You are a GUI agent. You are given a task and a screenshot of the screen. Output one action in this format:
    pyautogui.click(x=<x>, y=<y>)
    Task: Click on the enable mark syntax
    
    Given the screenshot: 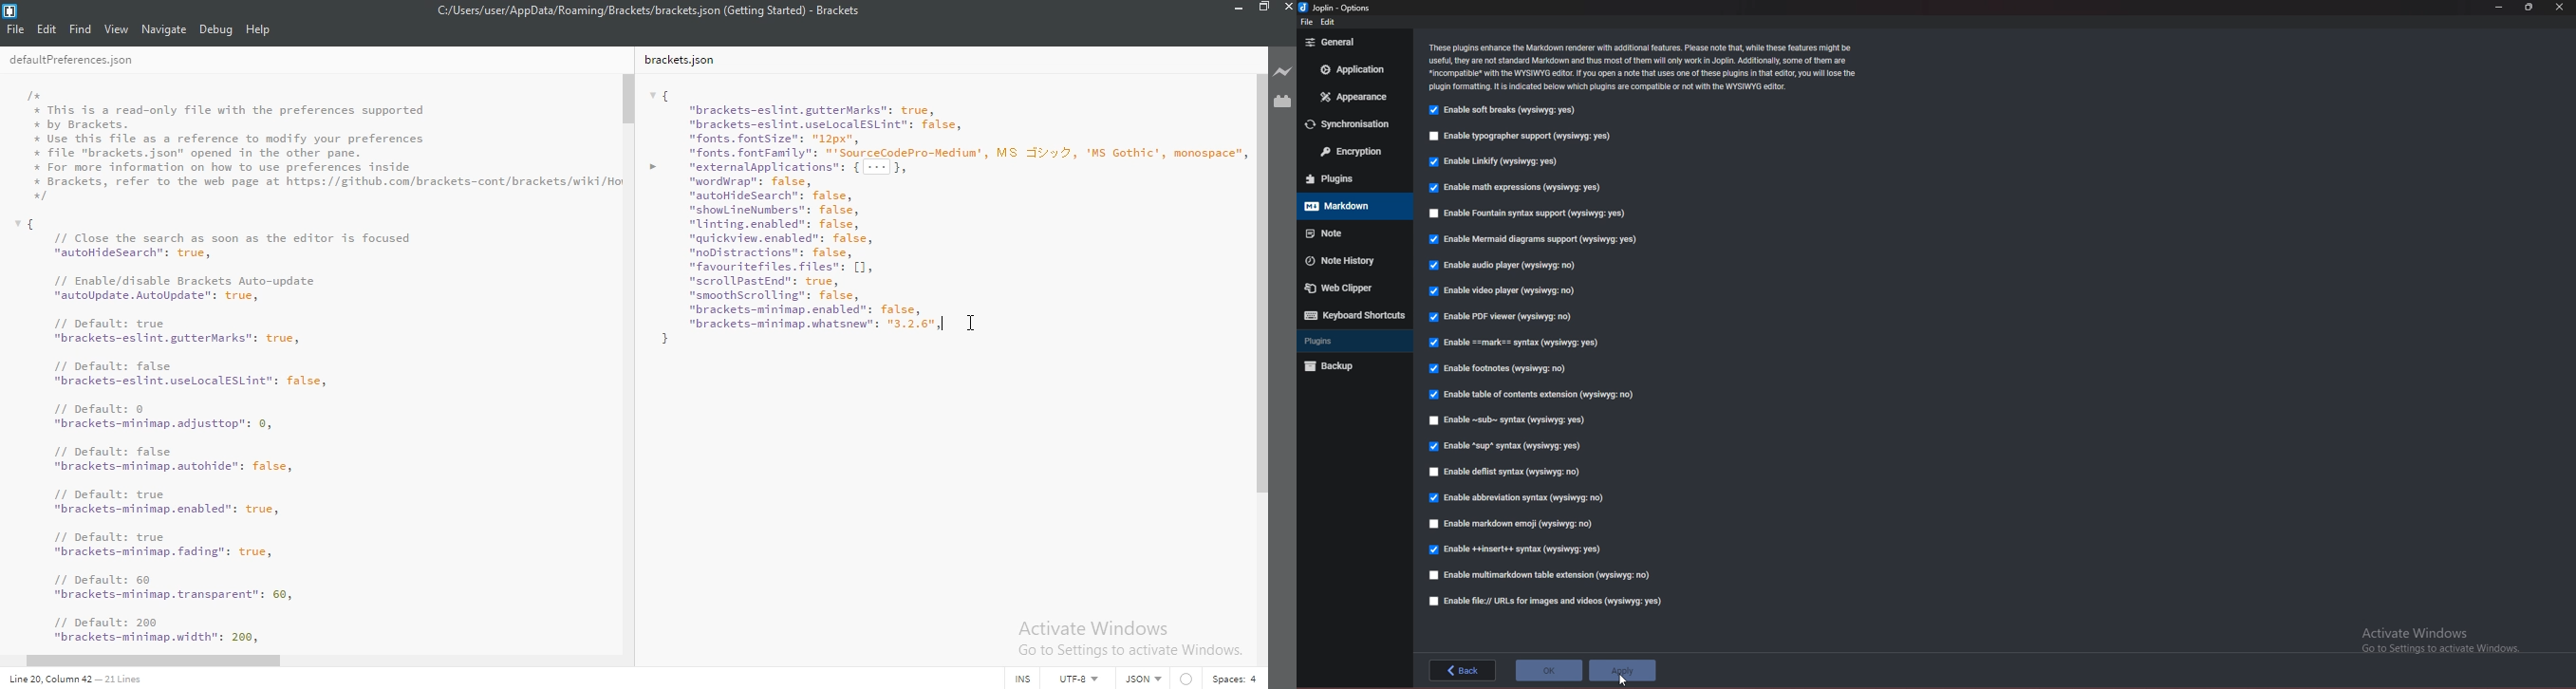 What is the action you would take?
    pyautogui.click(x=1520, y=343)
    